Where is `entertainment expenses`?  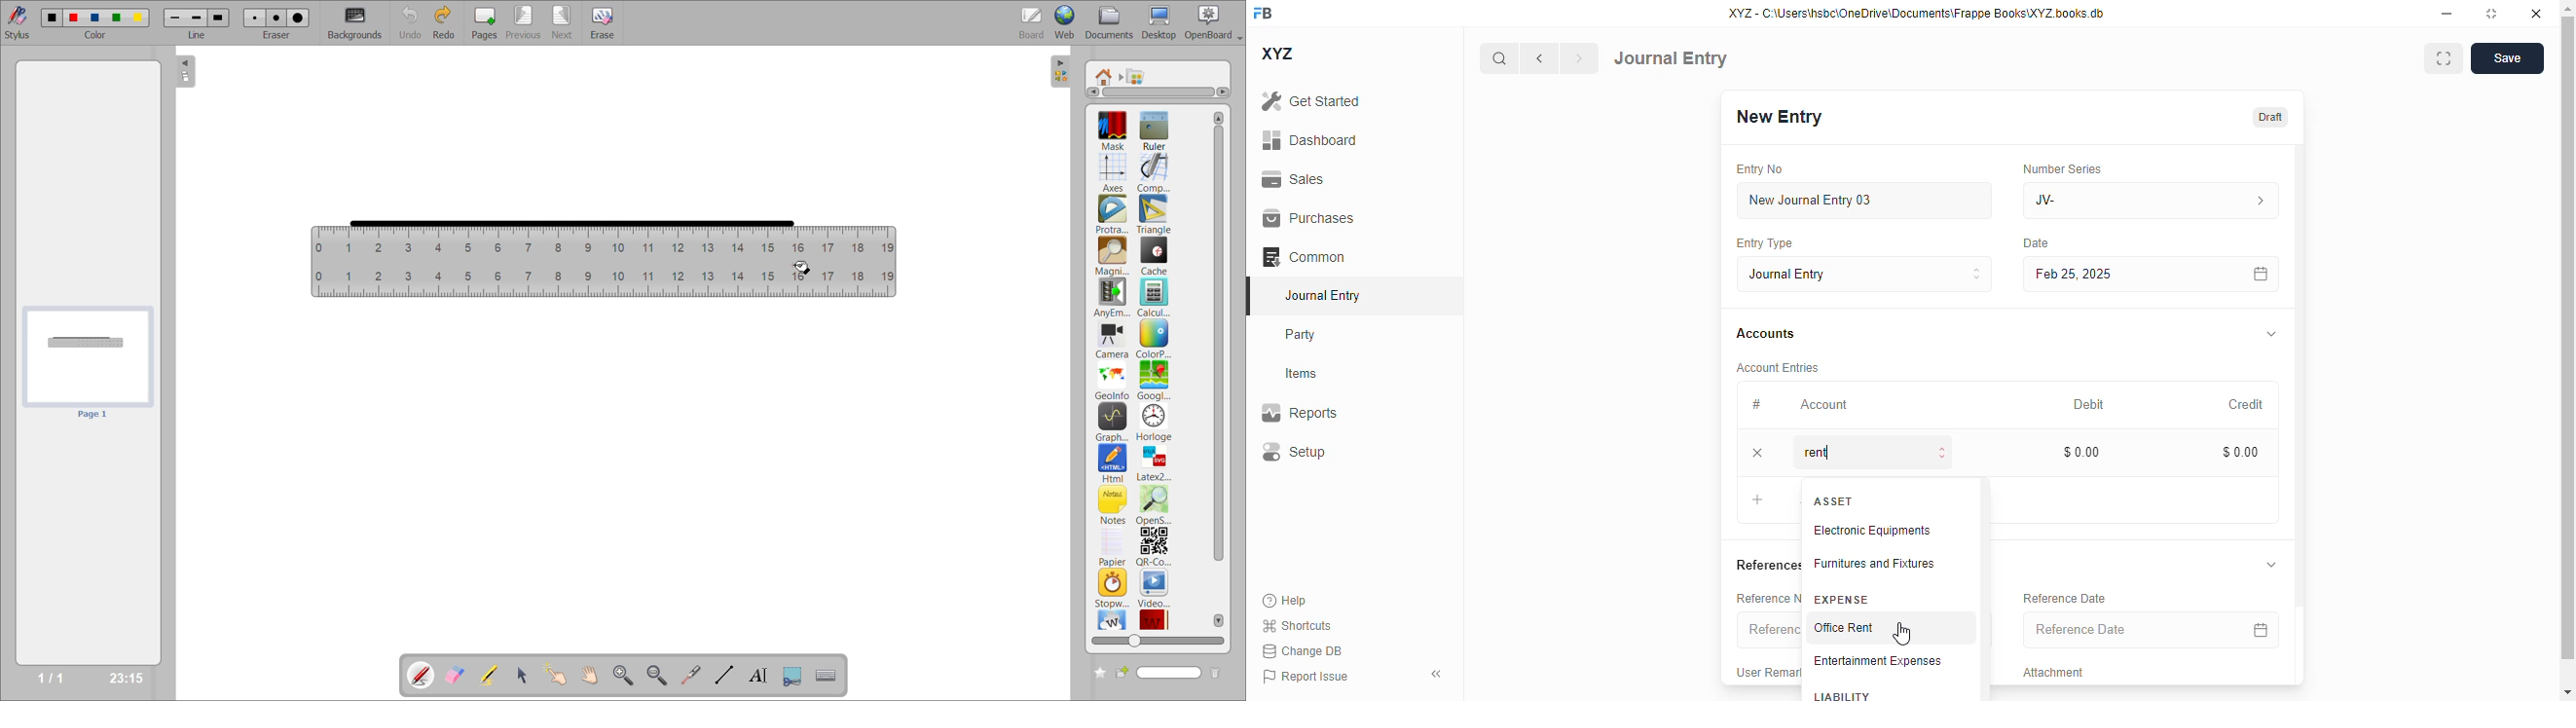
entertainment expenses is located at coordinates (1878, 661).